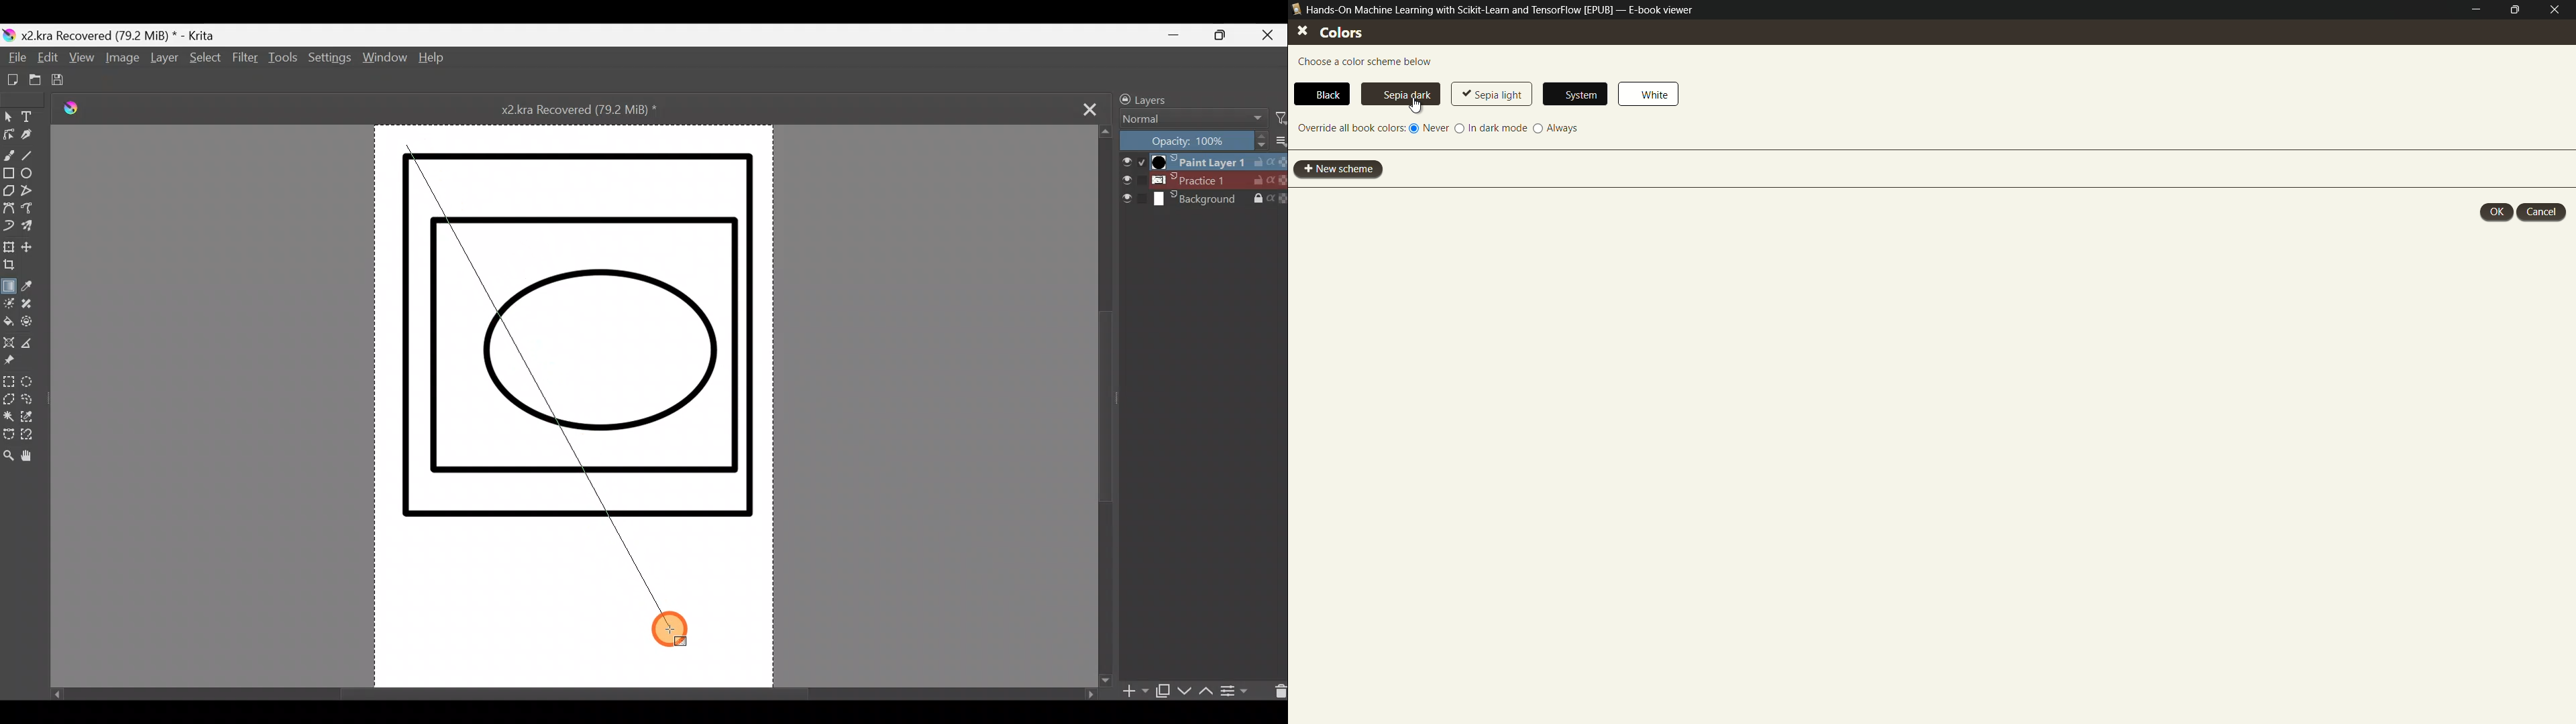  What do you see at coordinates (8, 400) in the screenshot?
I see `Polgonal selection tool` at bounding box center [8, 400].